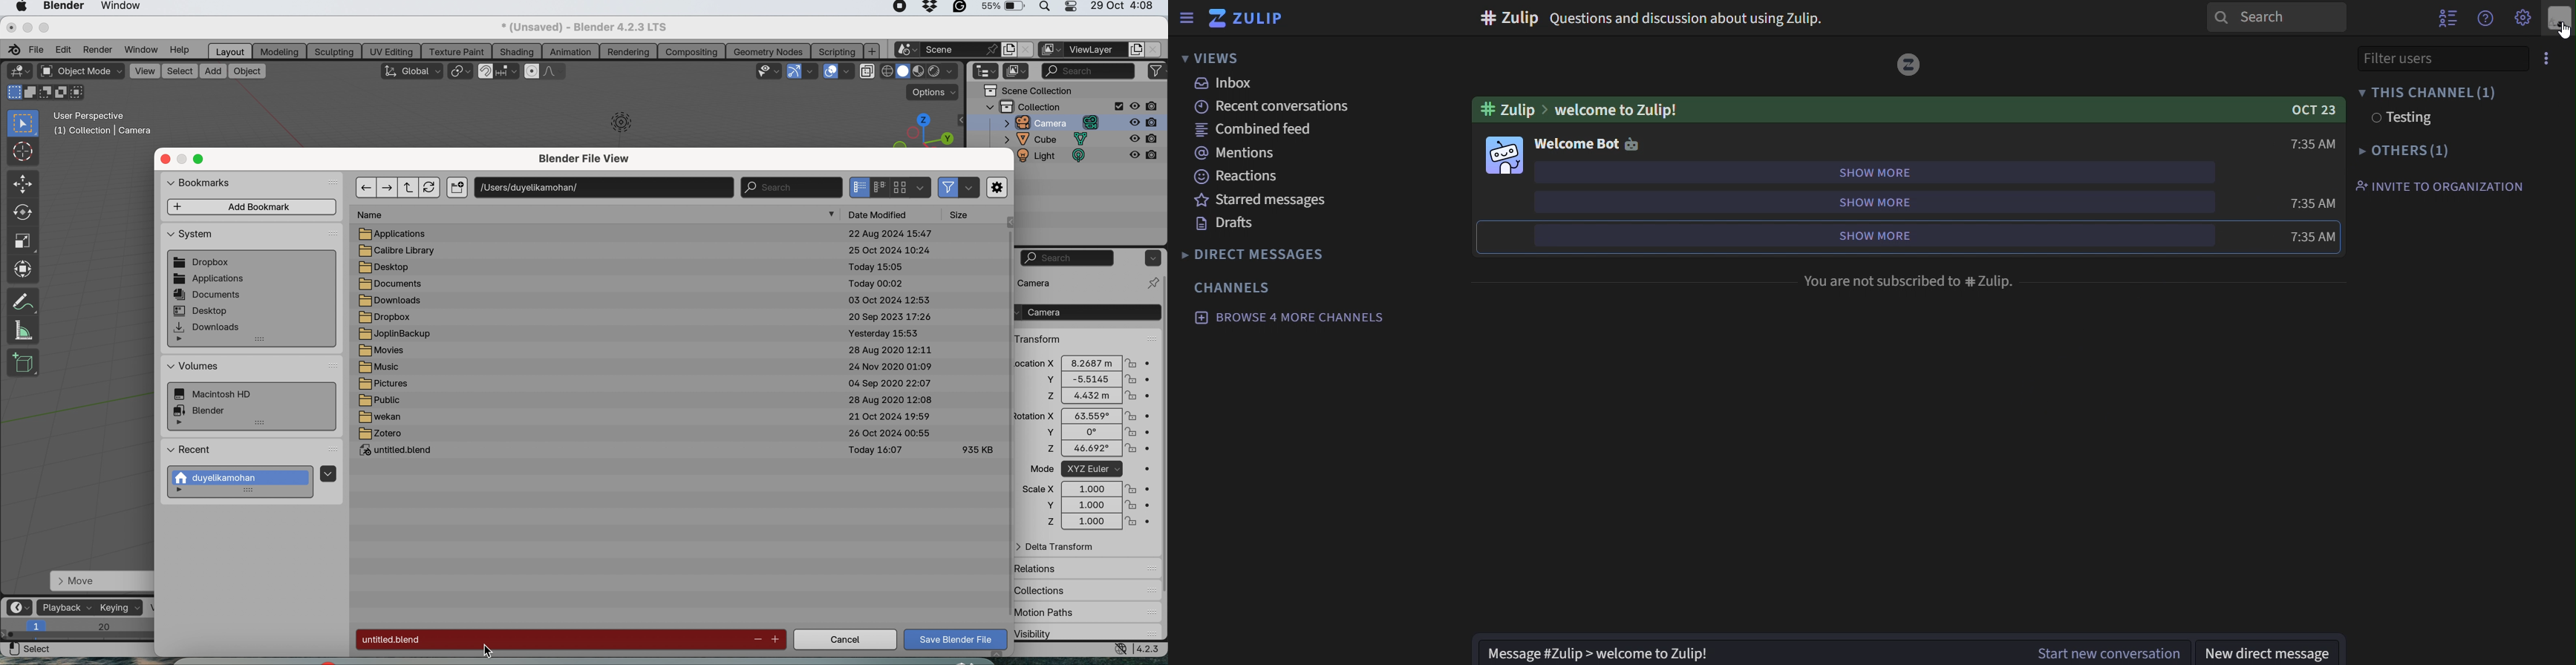  I want to click on 22 Aug 2024 15:47 25 Oct 2024 10:24Today 15:05Today 00:0203 Oct 2024 12:5320 Sep 2023 17:26Yesterday 15:5328 Aug 2020 12:1124 Nov 2020 01:0904 Sep 2020 22:0728 Aug 2020 12:0821 Oct 2024 19:5926 Oct 2024 00:55Today 16:07, so click(891, 346).